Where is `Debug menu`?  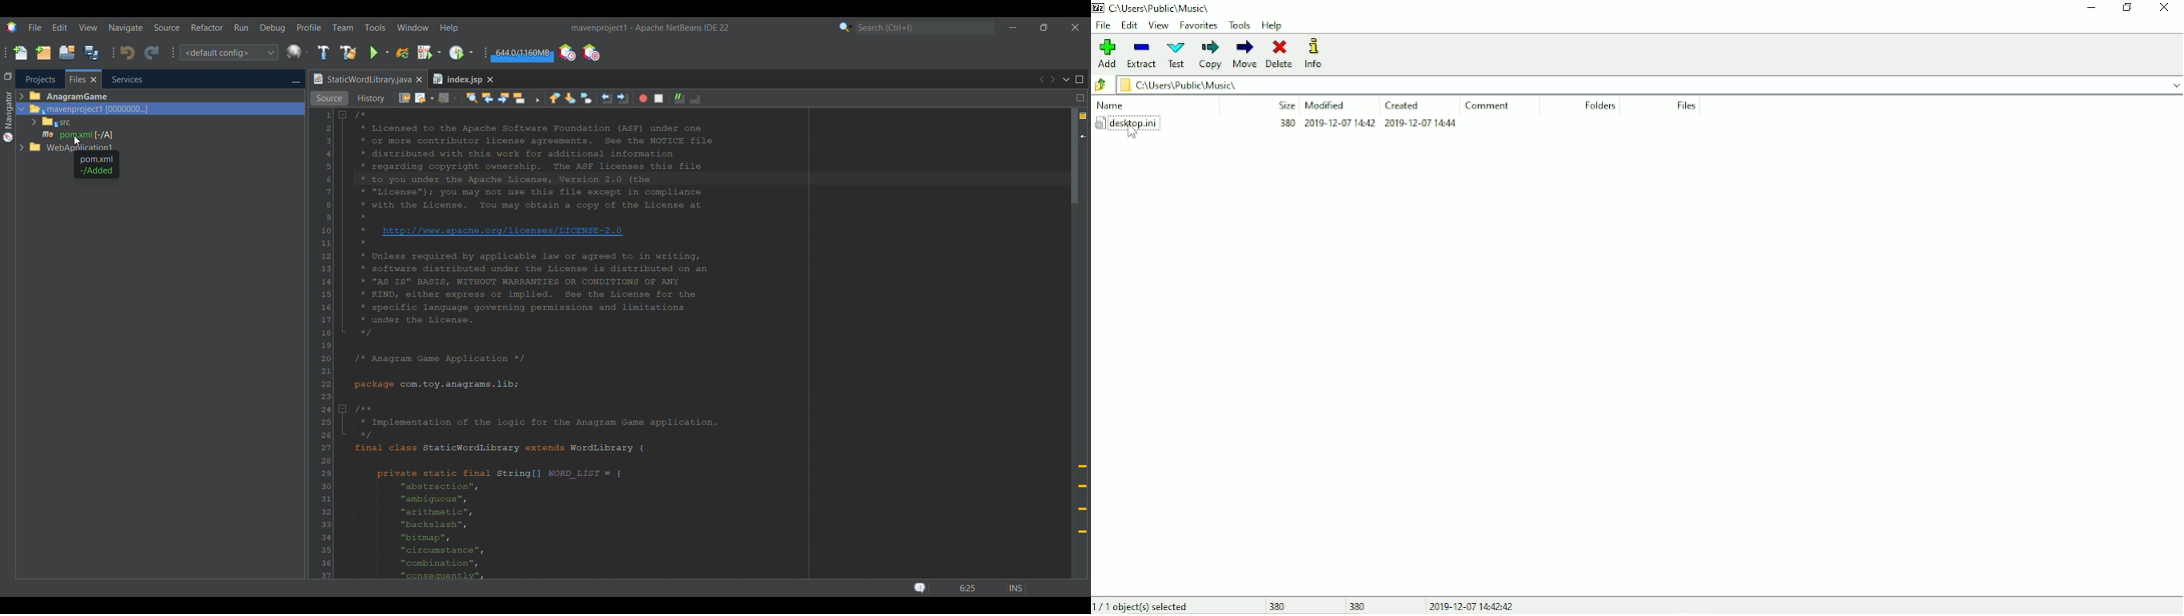
Debug menu is located at coordinates (273, 28).